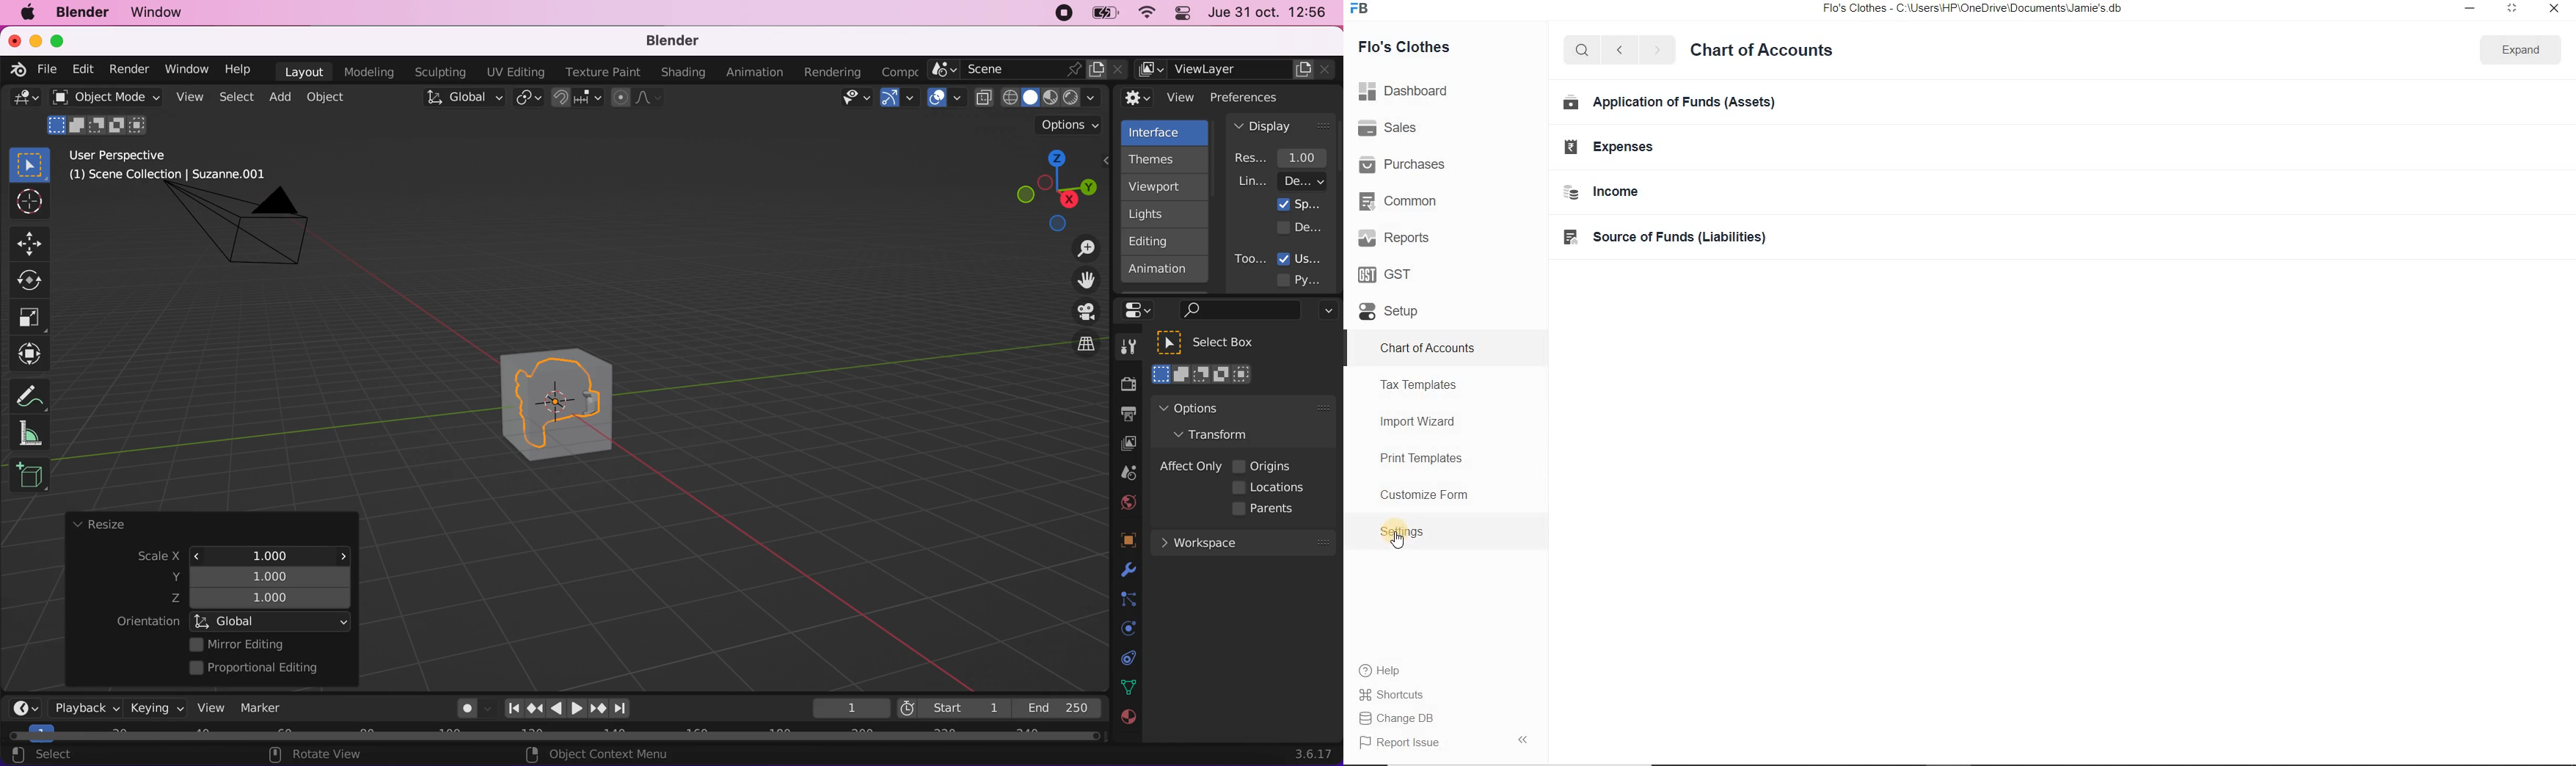 Image resolution: width=2576 pixels, height=784 pixels. Describe the element at coordinates (2555, 10) in the screenshot. I see `close window` at that location.